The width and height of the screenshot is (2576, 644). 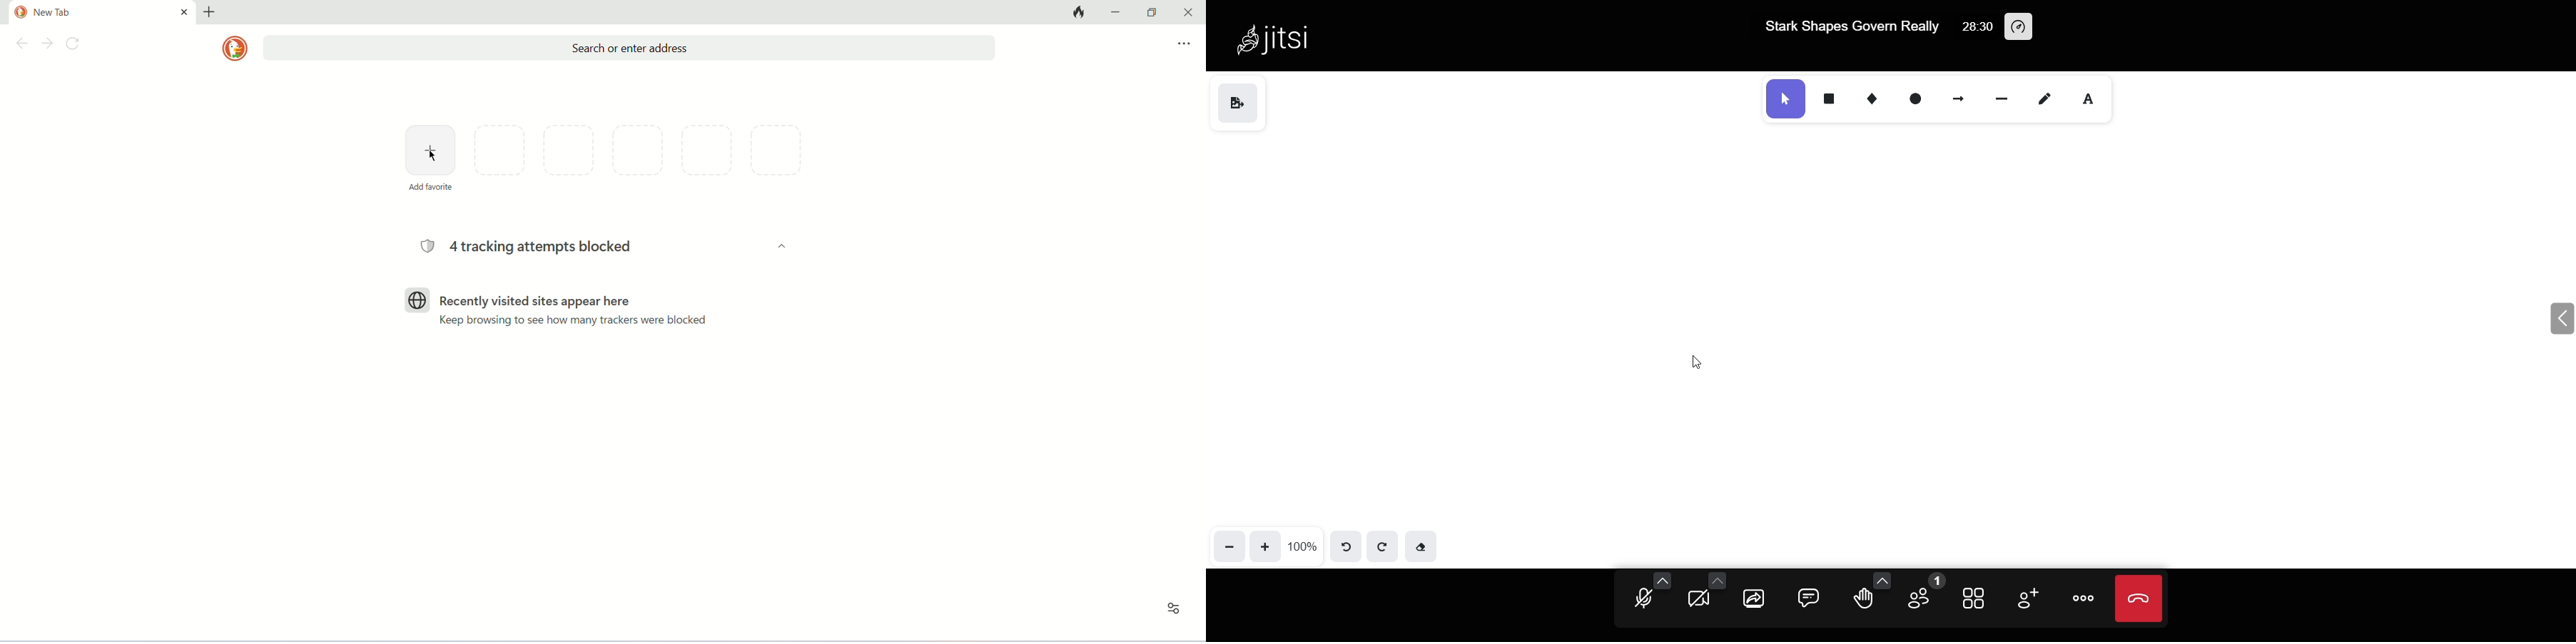 I want to click on more camera option, so click(x=1715, y=580).